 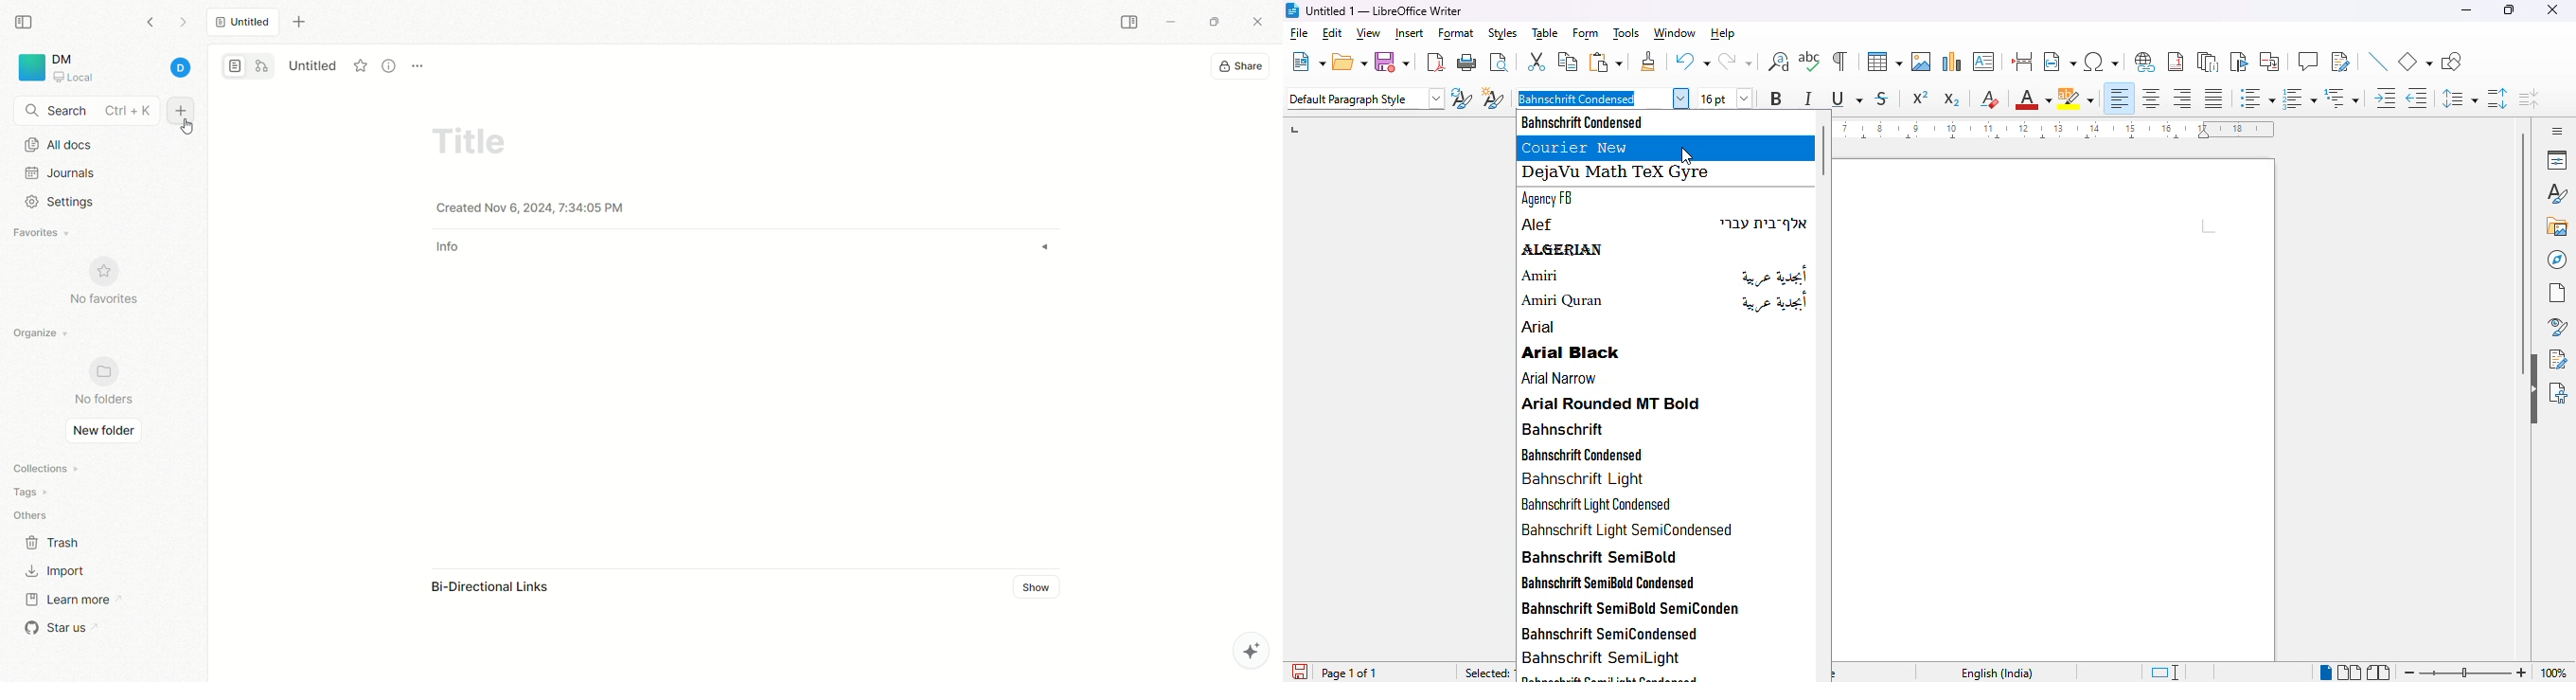 I want to click on select outline format, so click(x=2342, y=98).